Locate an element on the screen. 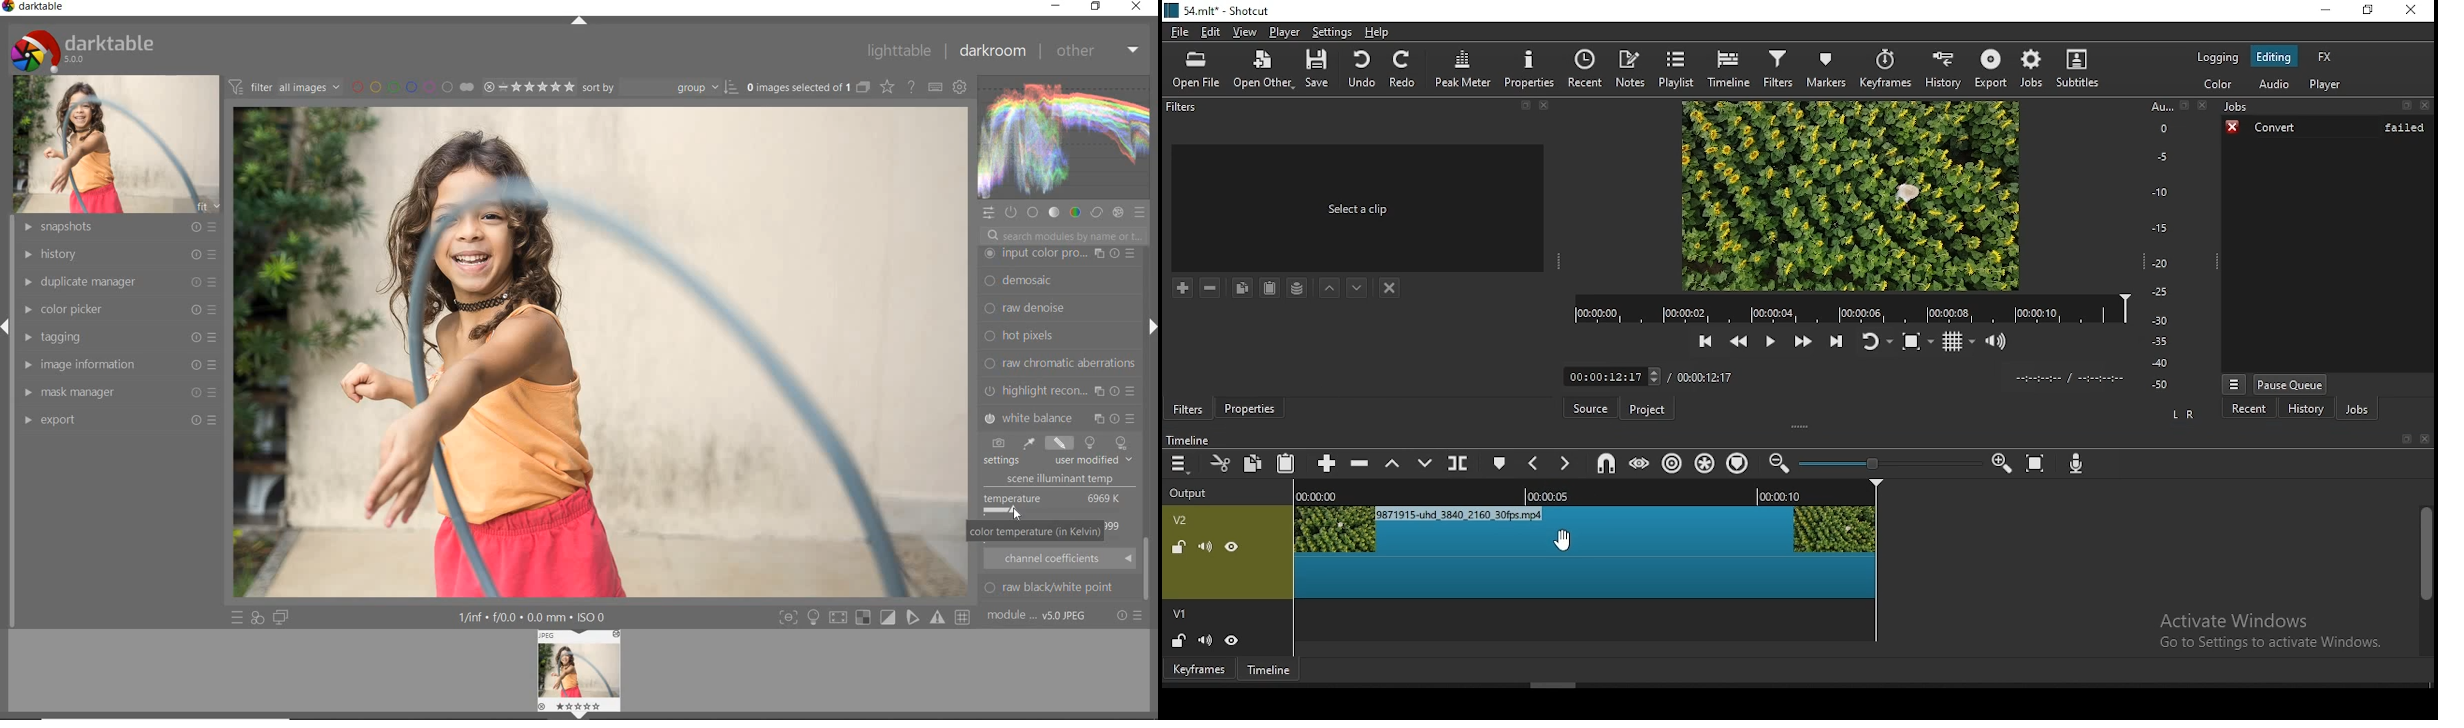 The height and width of the screenshot is (728, 2464). next marker is located at coordinates (1564, 464).